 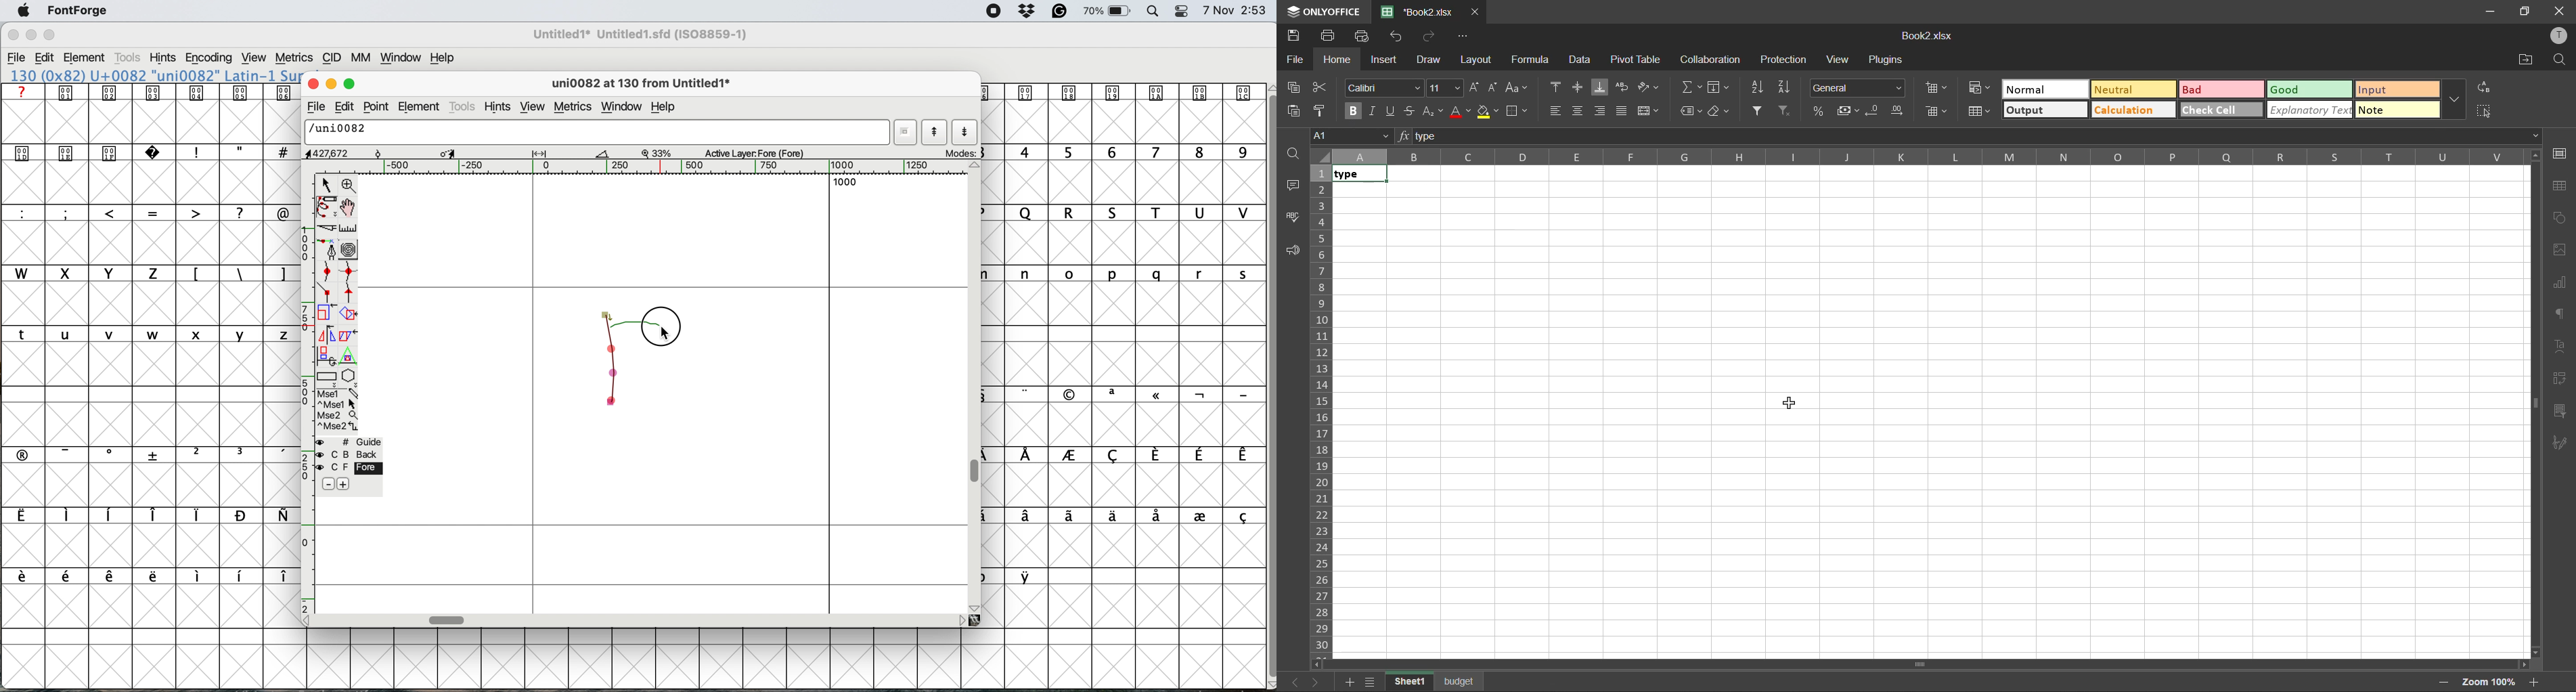 What do you see at coordinates (326, 314) in the screenshot?
I see `scale selection` at bounding box center [326, 314].